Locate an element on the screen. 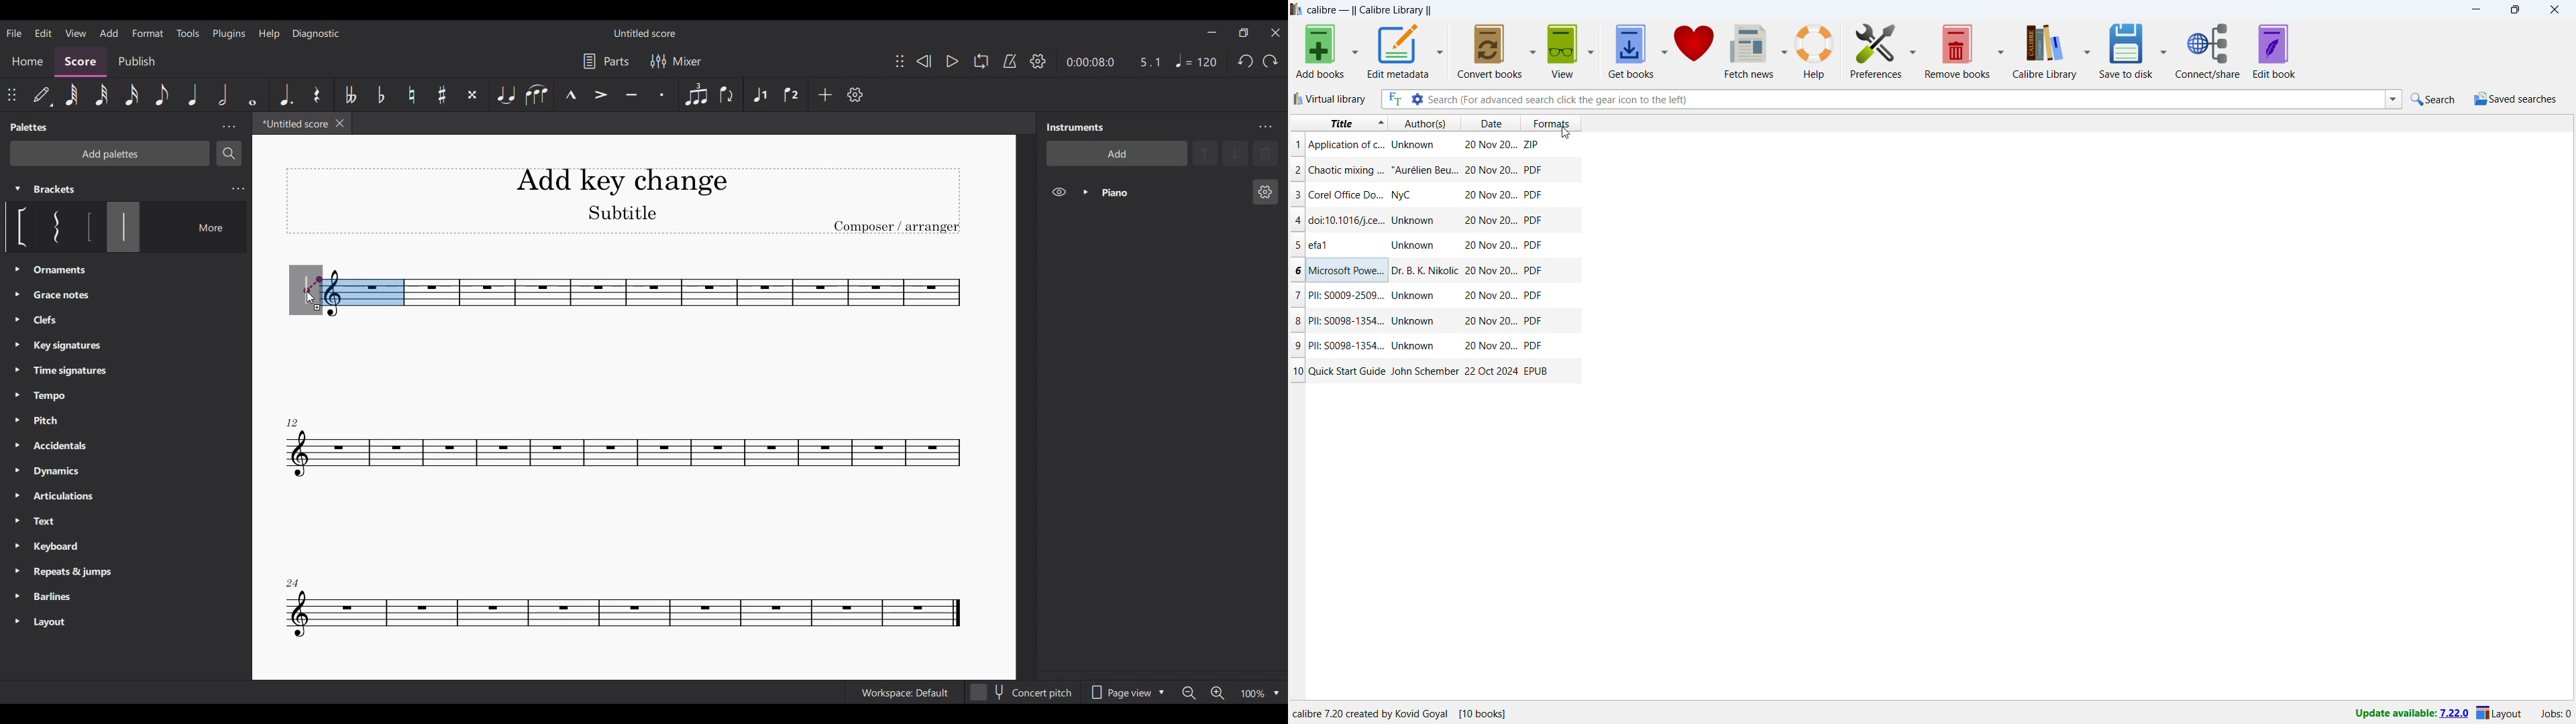  minimize is located at coordinates (2474, 10).